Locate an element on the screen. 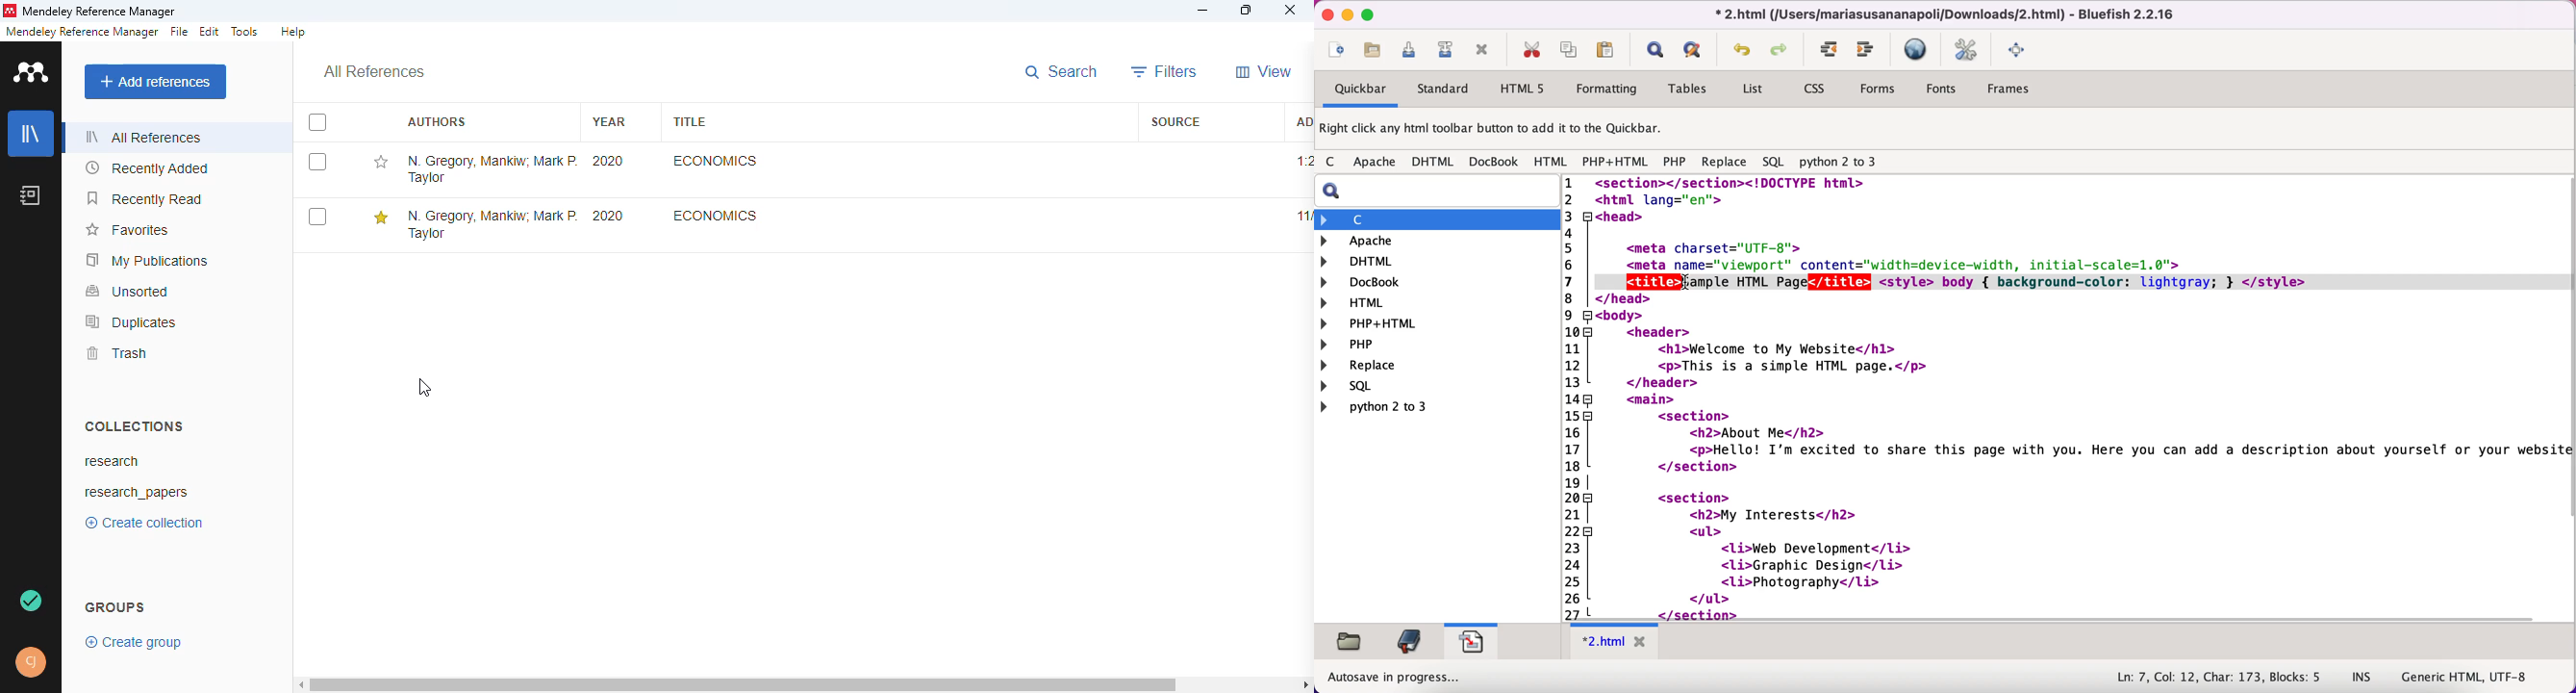 This screenshot has width=2576, height=700. standard is located at coordinates (1444, 91).